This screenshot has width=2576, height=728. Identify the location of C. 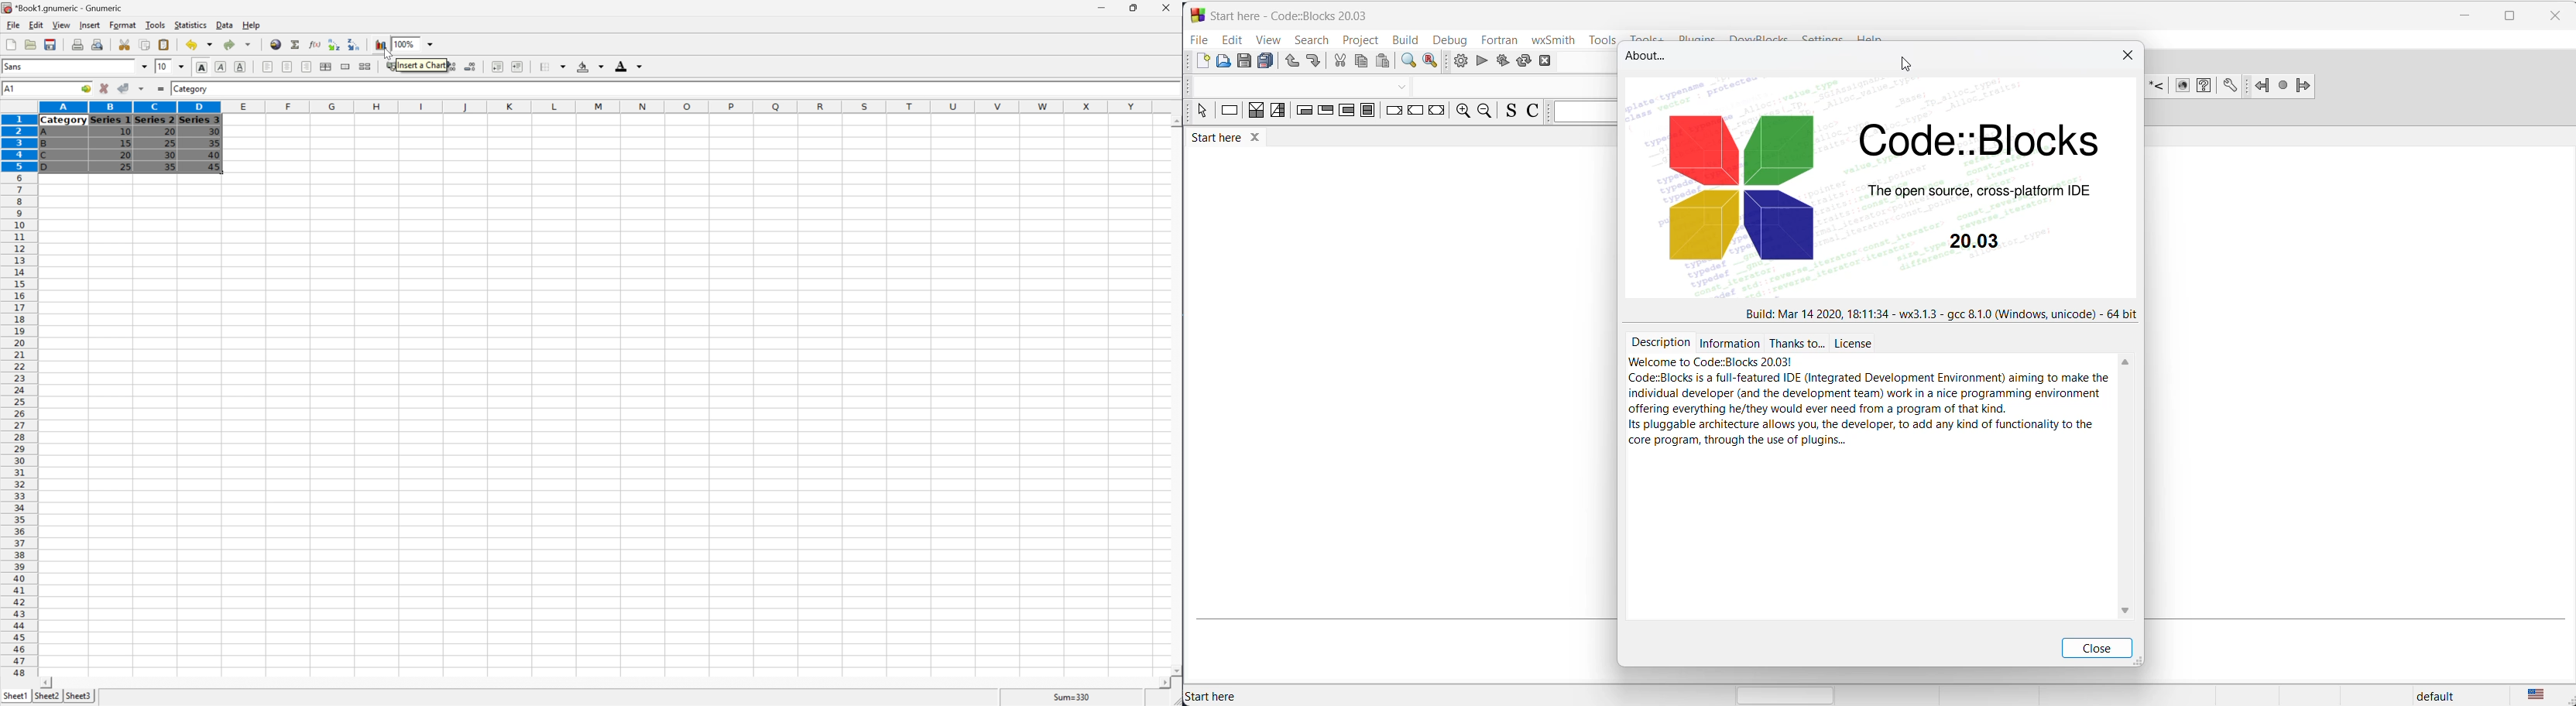
(44, 156).